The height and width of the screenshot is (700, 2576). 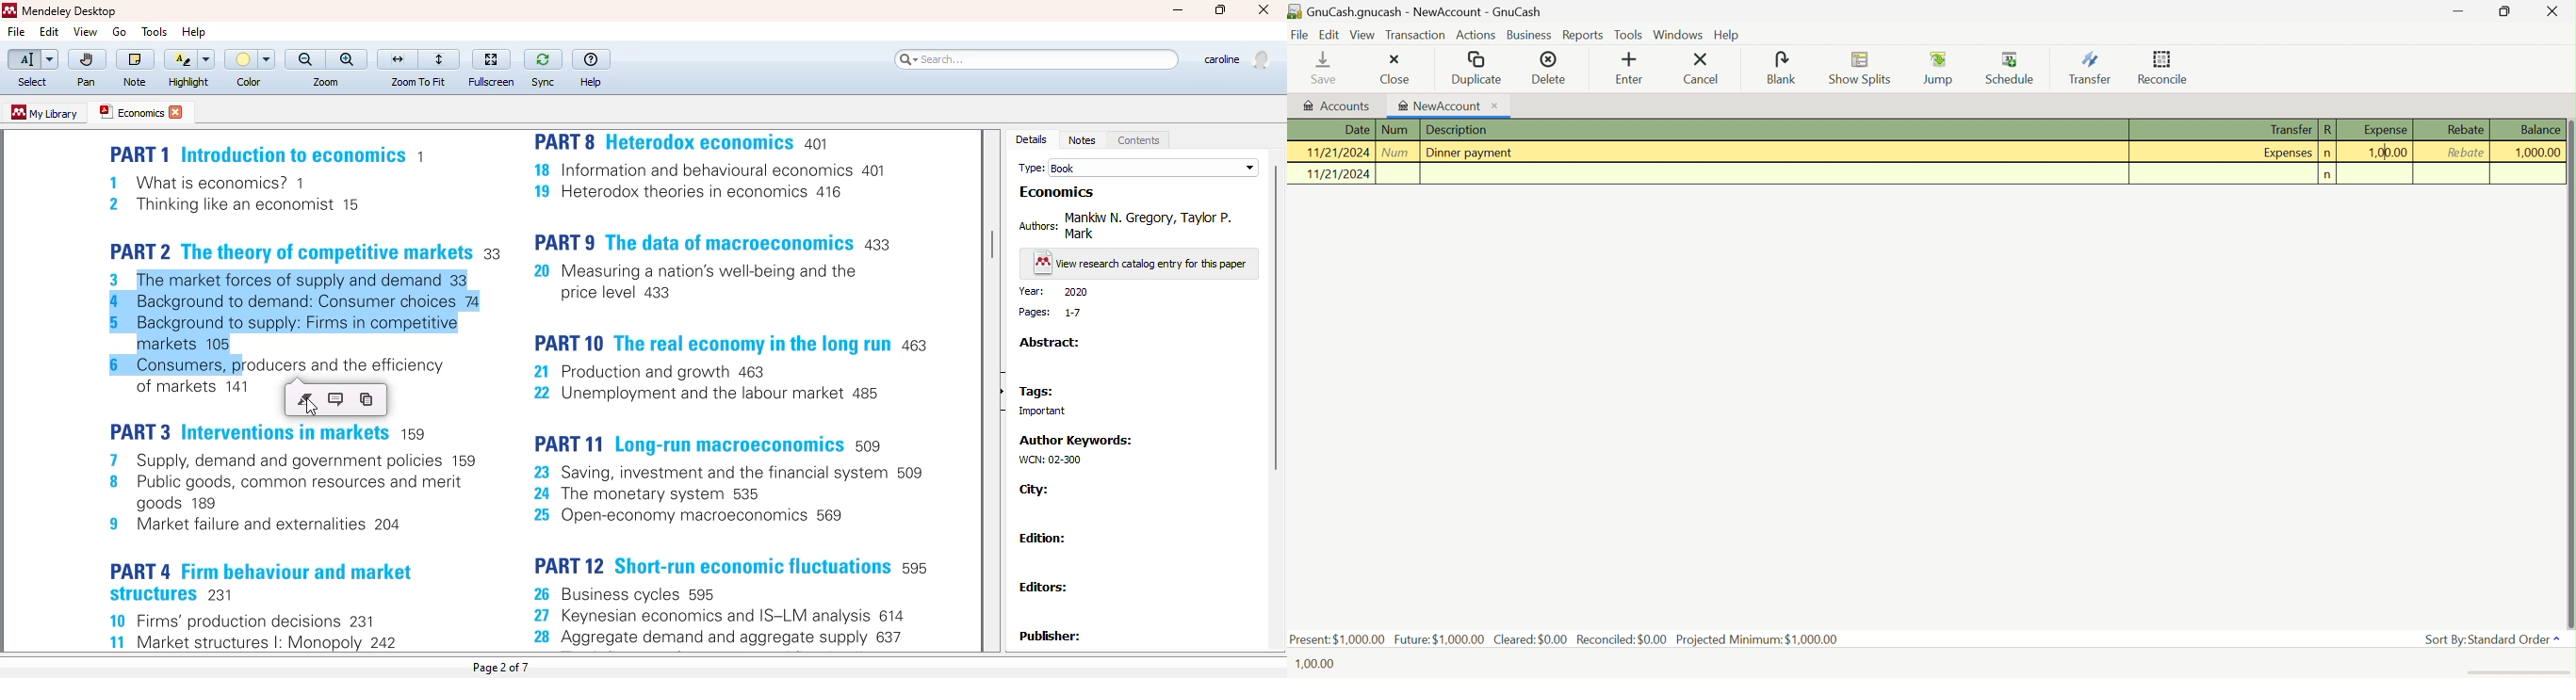 I want to click on highlight this text, so click(x=305, y=399).